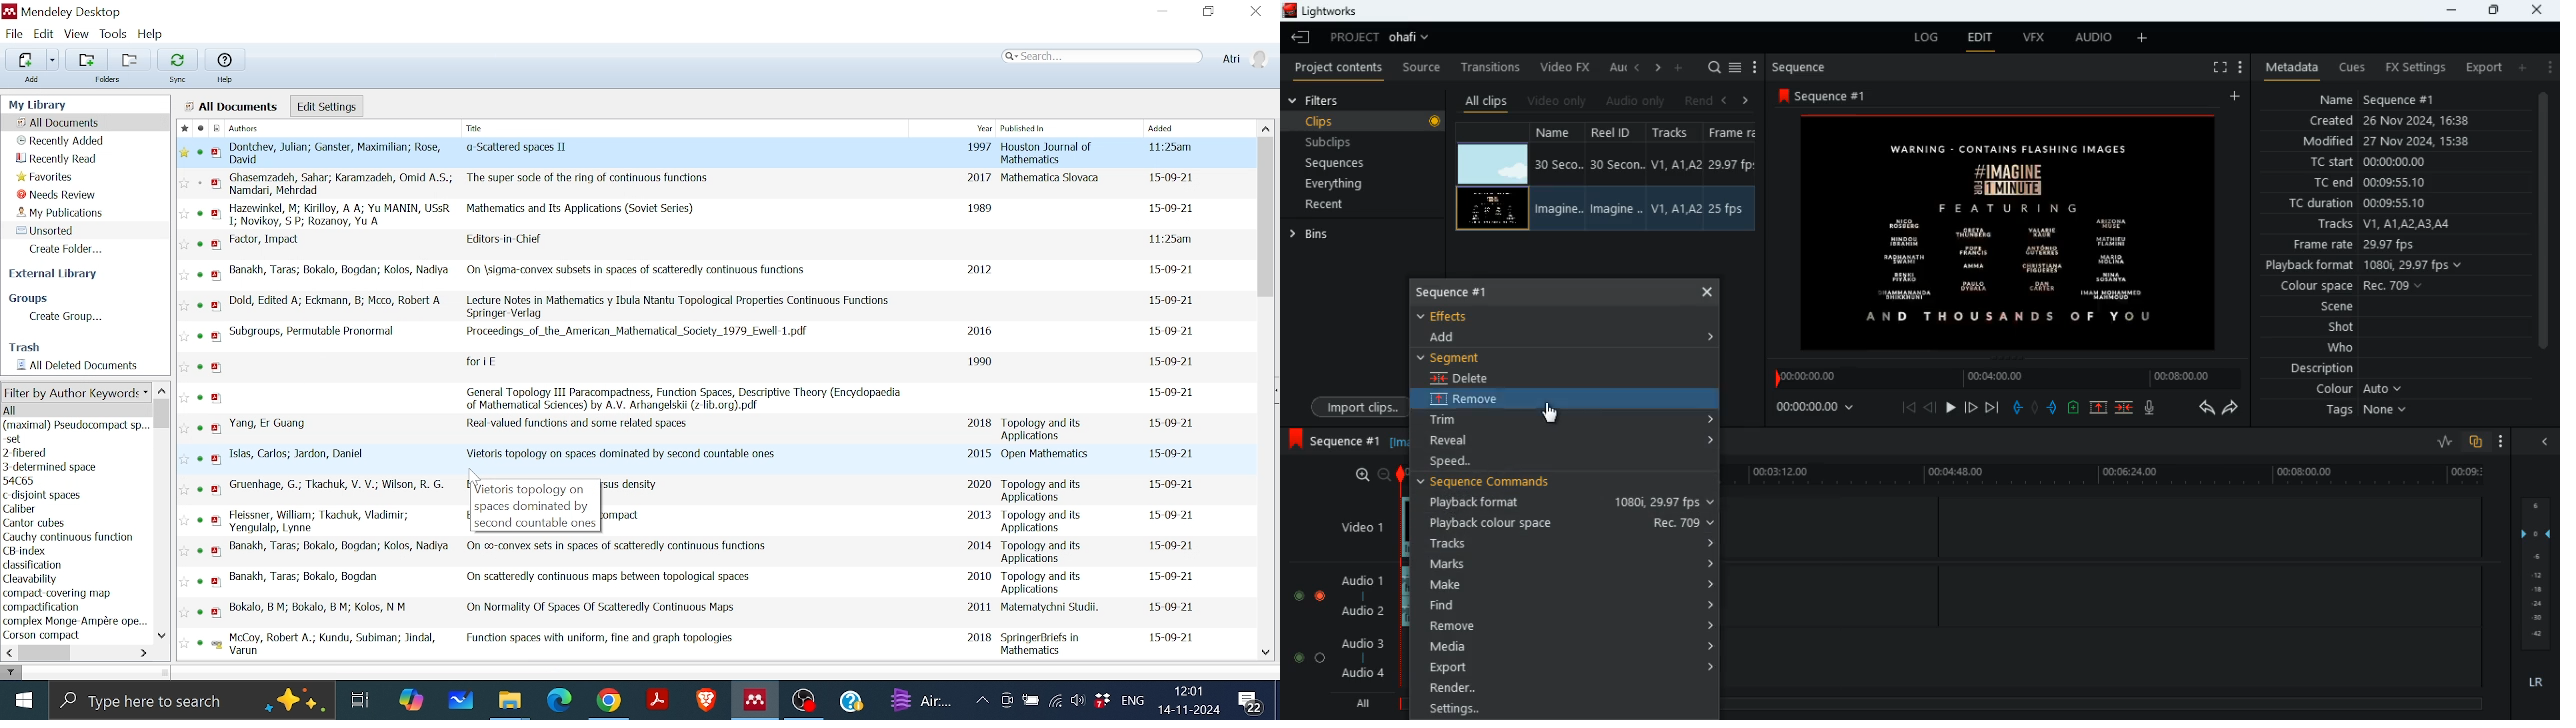 This screenshot has height=728, width=2576. What do you see at coordinates (342, 271) in the screenshot?
I see `Author` at bounding box center [342, 271].